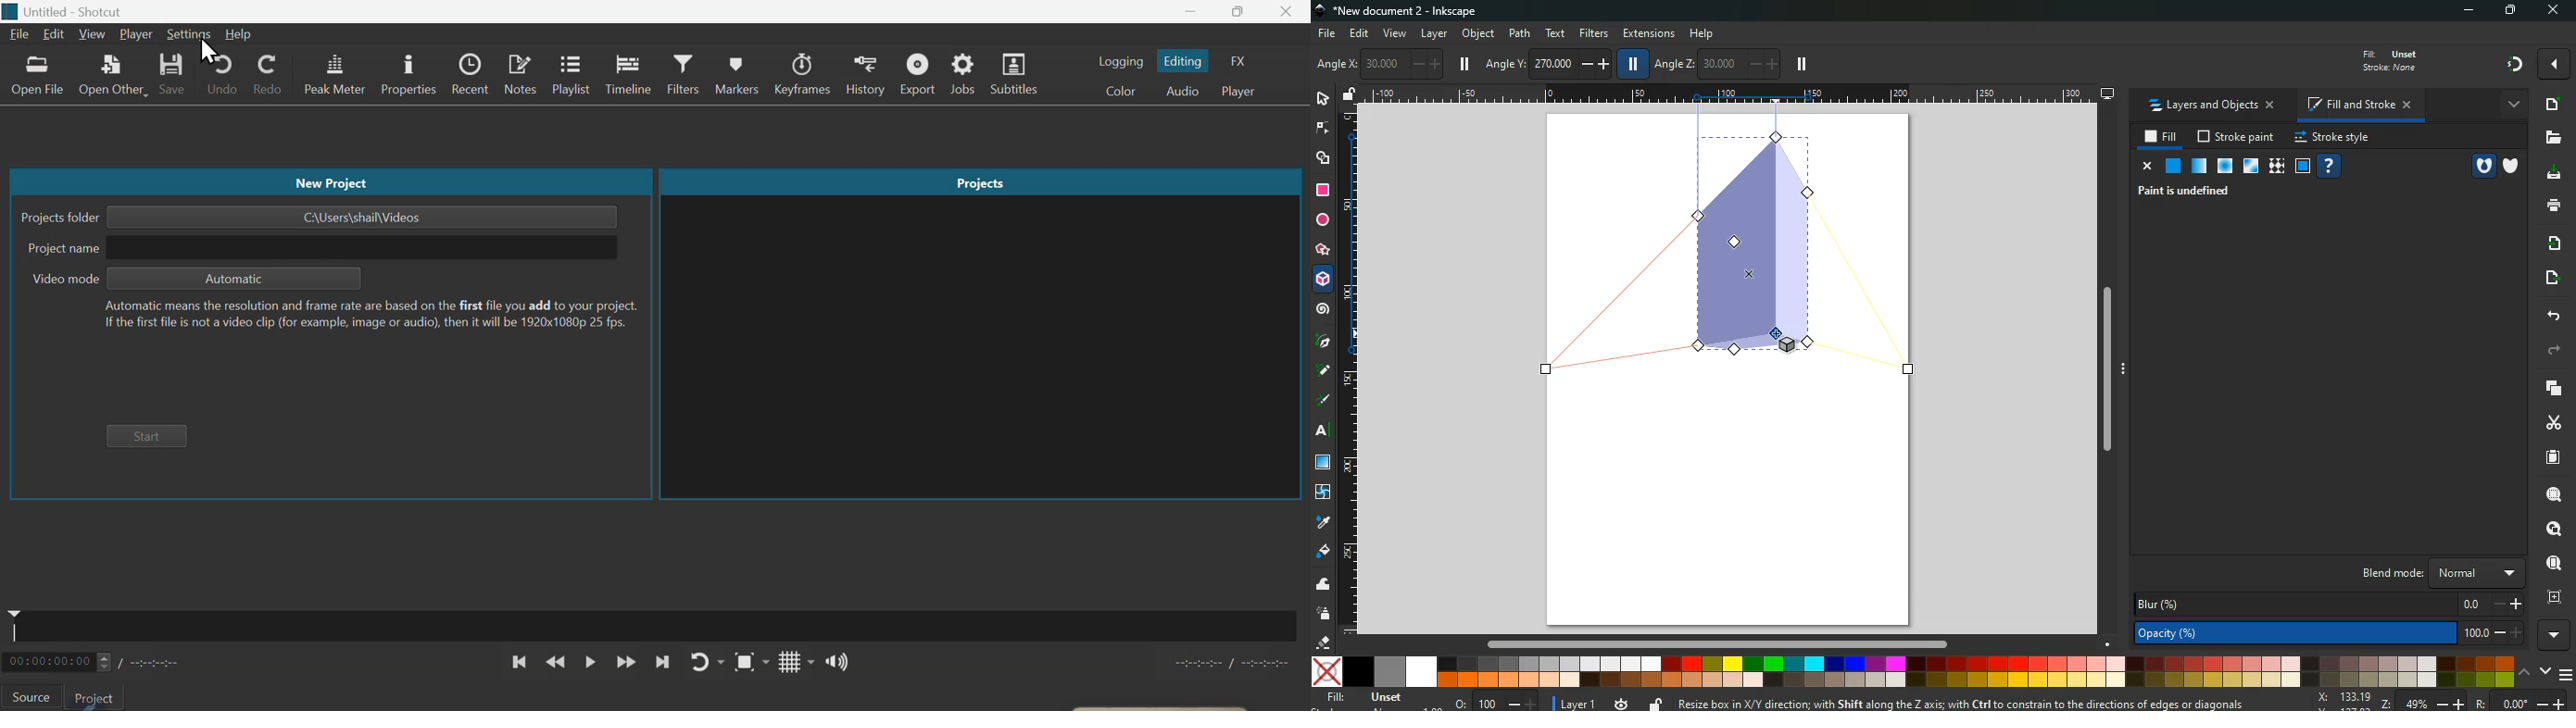  Describe the element at coordinates (1322, 252) in the screenshot. I see `star` at that location.